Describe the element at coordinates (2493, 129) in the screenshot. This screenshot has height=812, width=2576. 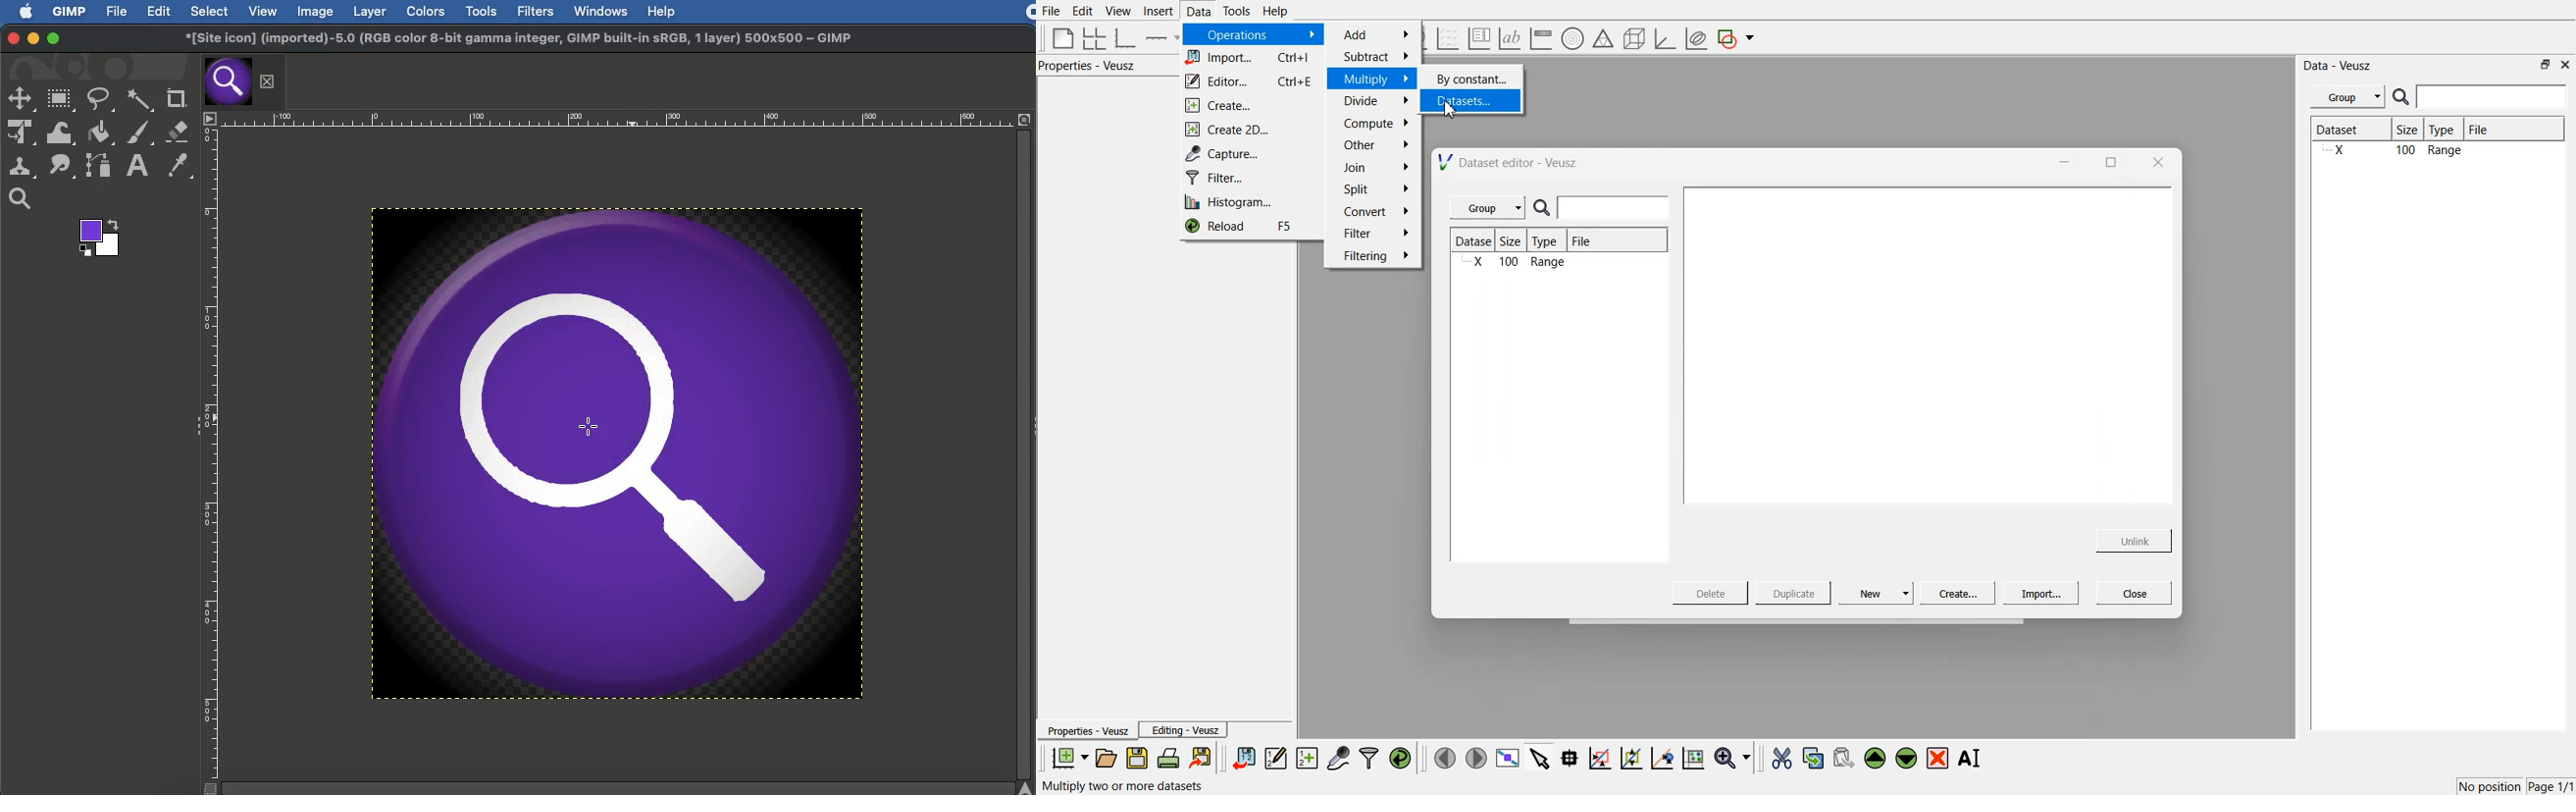
I see `File` at that location.